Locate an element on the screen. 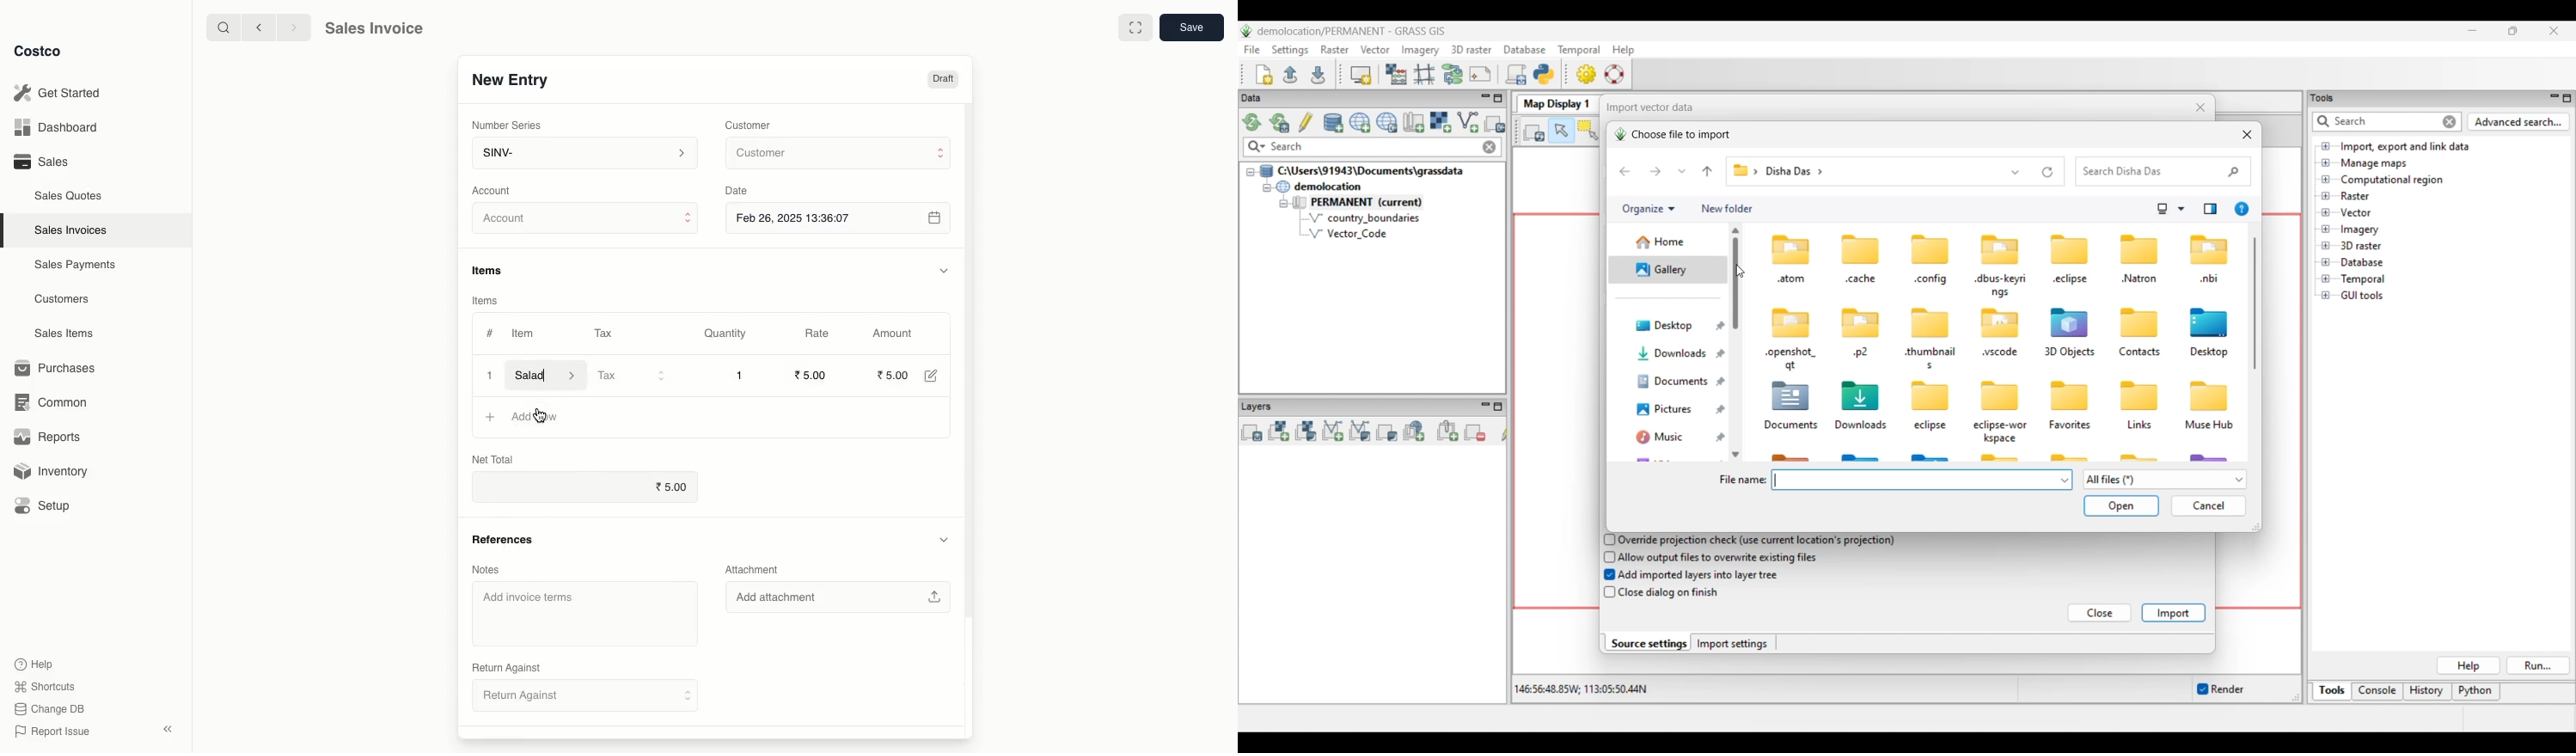 This screenshot has width=2576, height=756. Customer is located at coordinates (836, 154).